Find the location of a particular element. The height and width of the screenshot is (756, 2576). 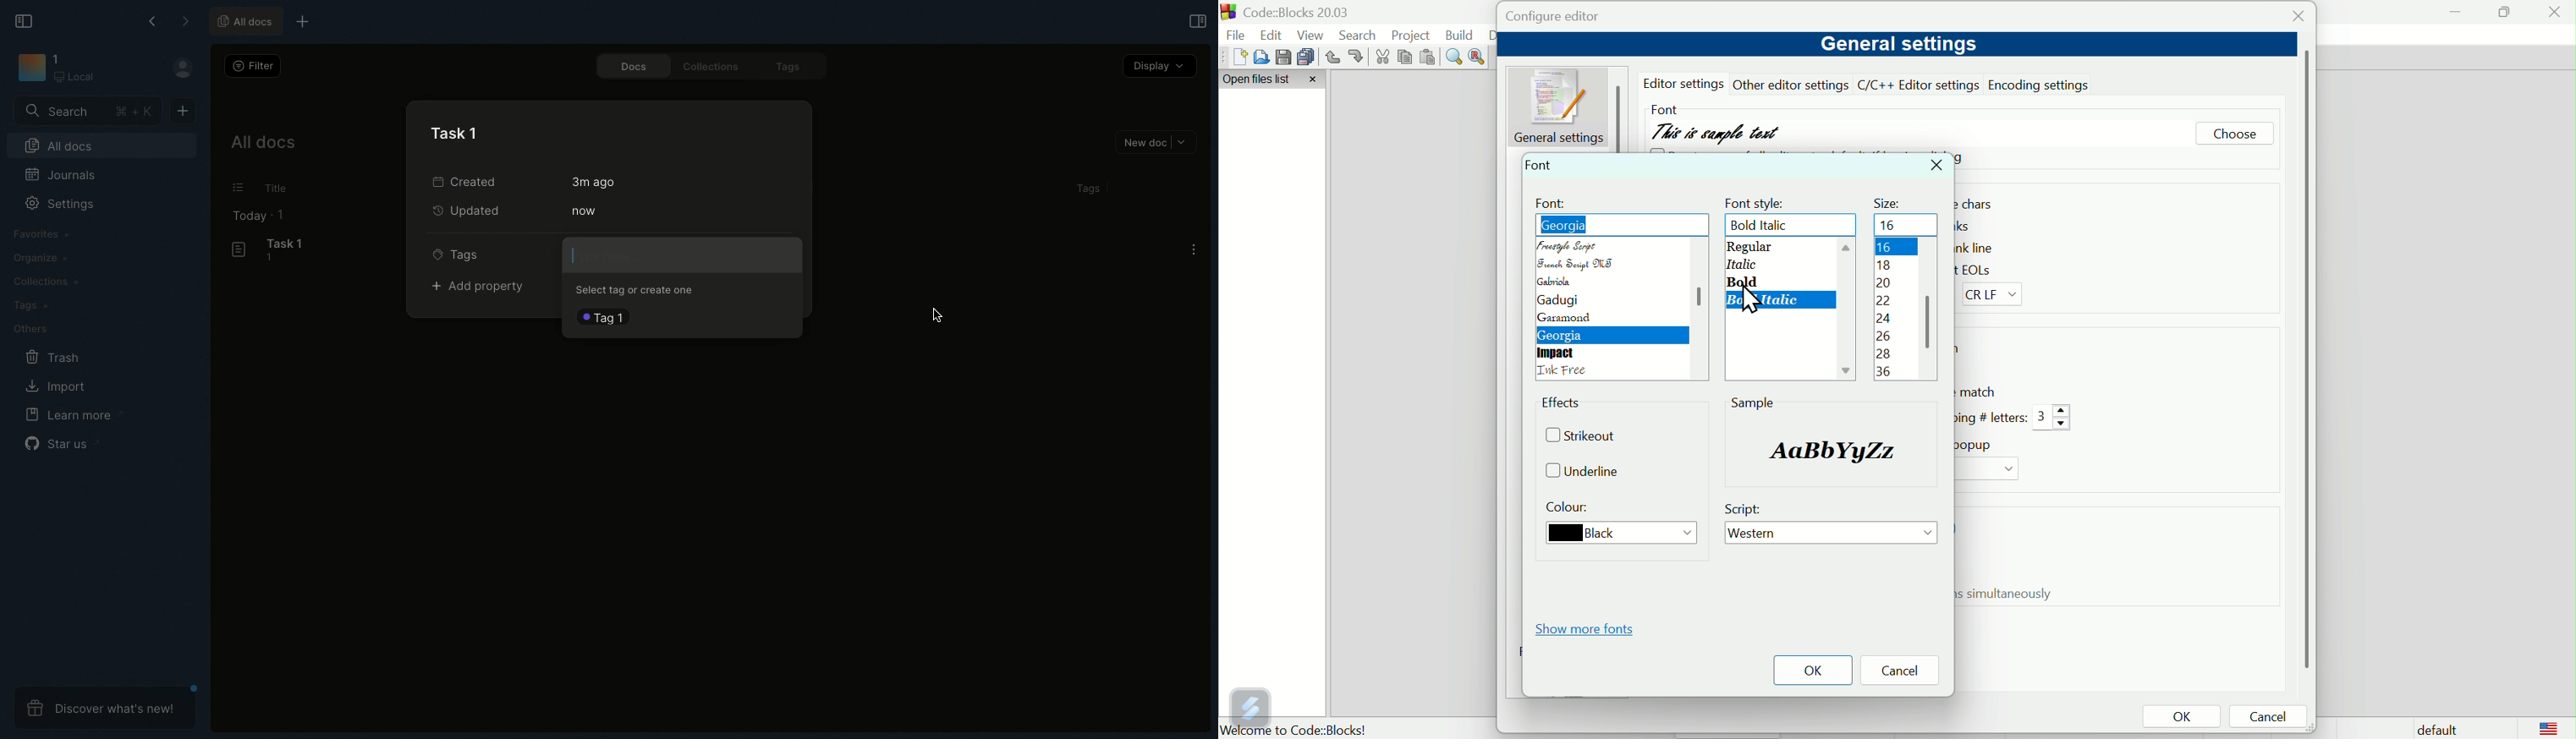

Font is located at coordinates (1663, 106).